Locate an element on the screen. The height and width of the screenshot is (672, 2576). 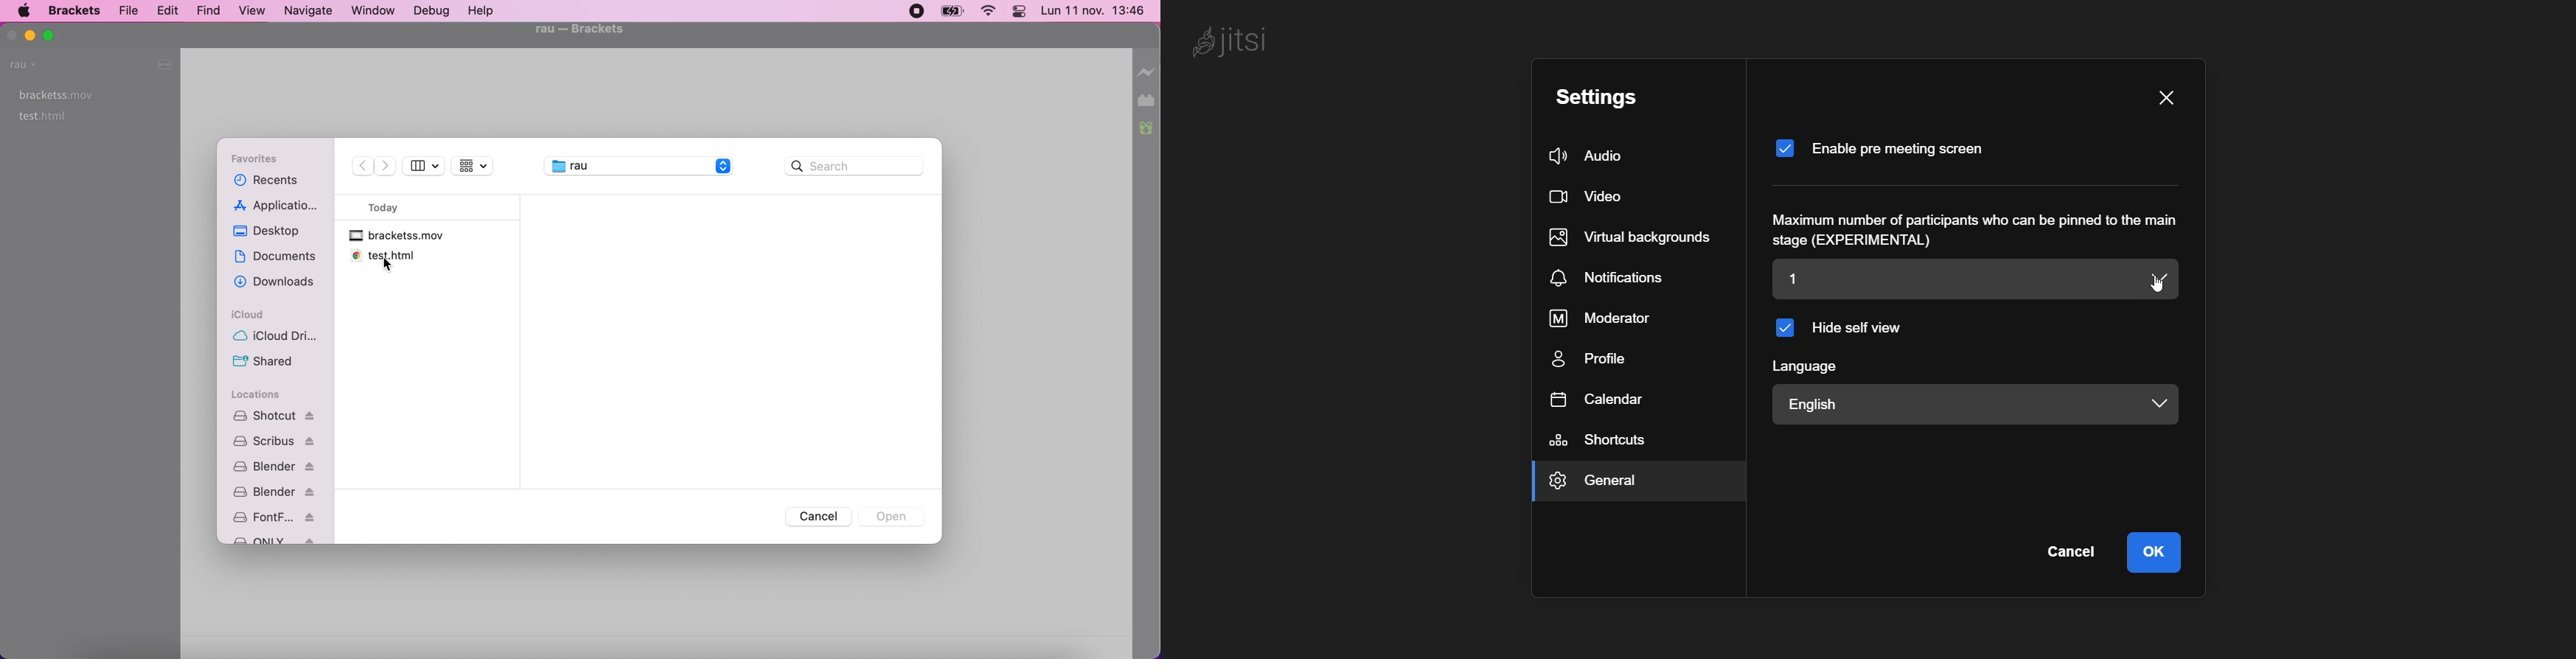
minimize is located at coordinates (30, 34).